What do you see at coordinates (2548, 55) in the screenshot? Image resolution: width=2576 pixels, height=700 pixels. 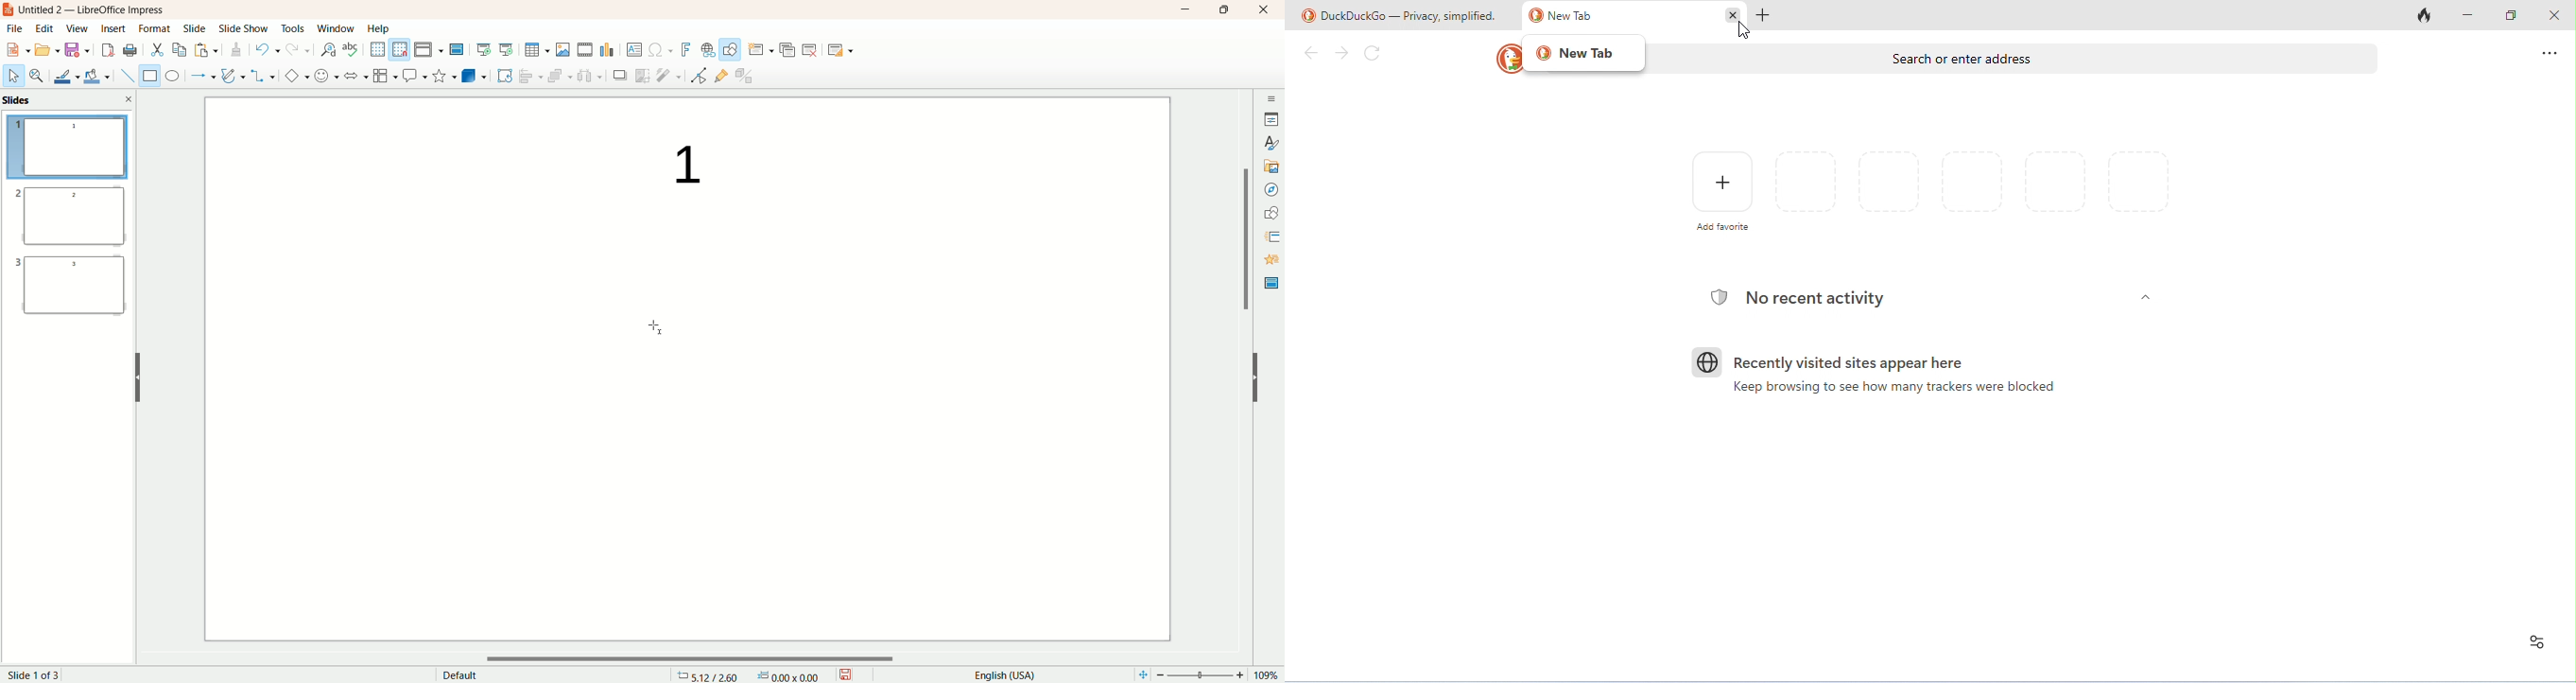 I see `new tab, new window, bookmark, settings and more` at bounding box center [2548, 55].